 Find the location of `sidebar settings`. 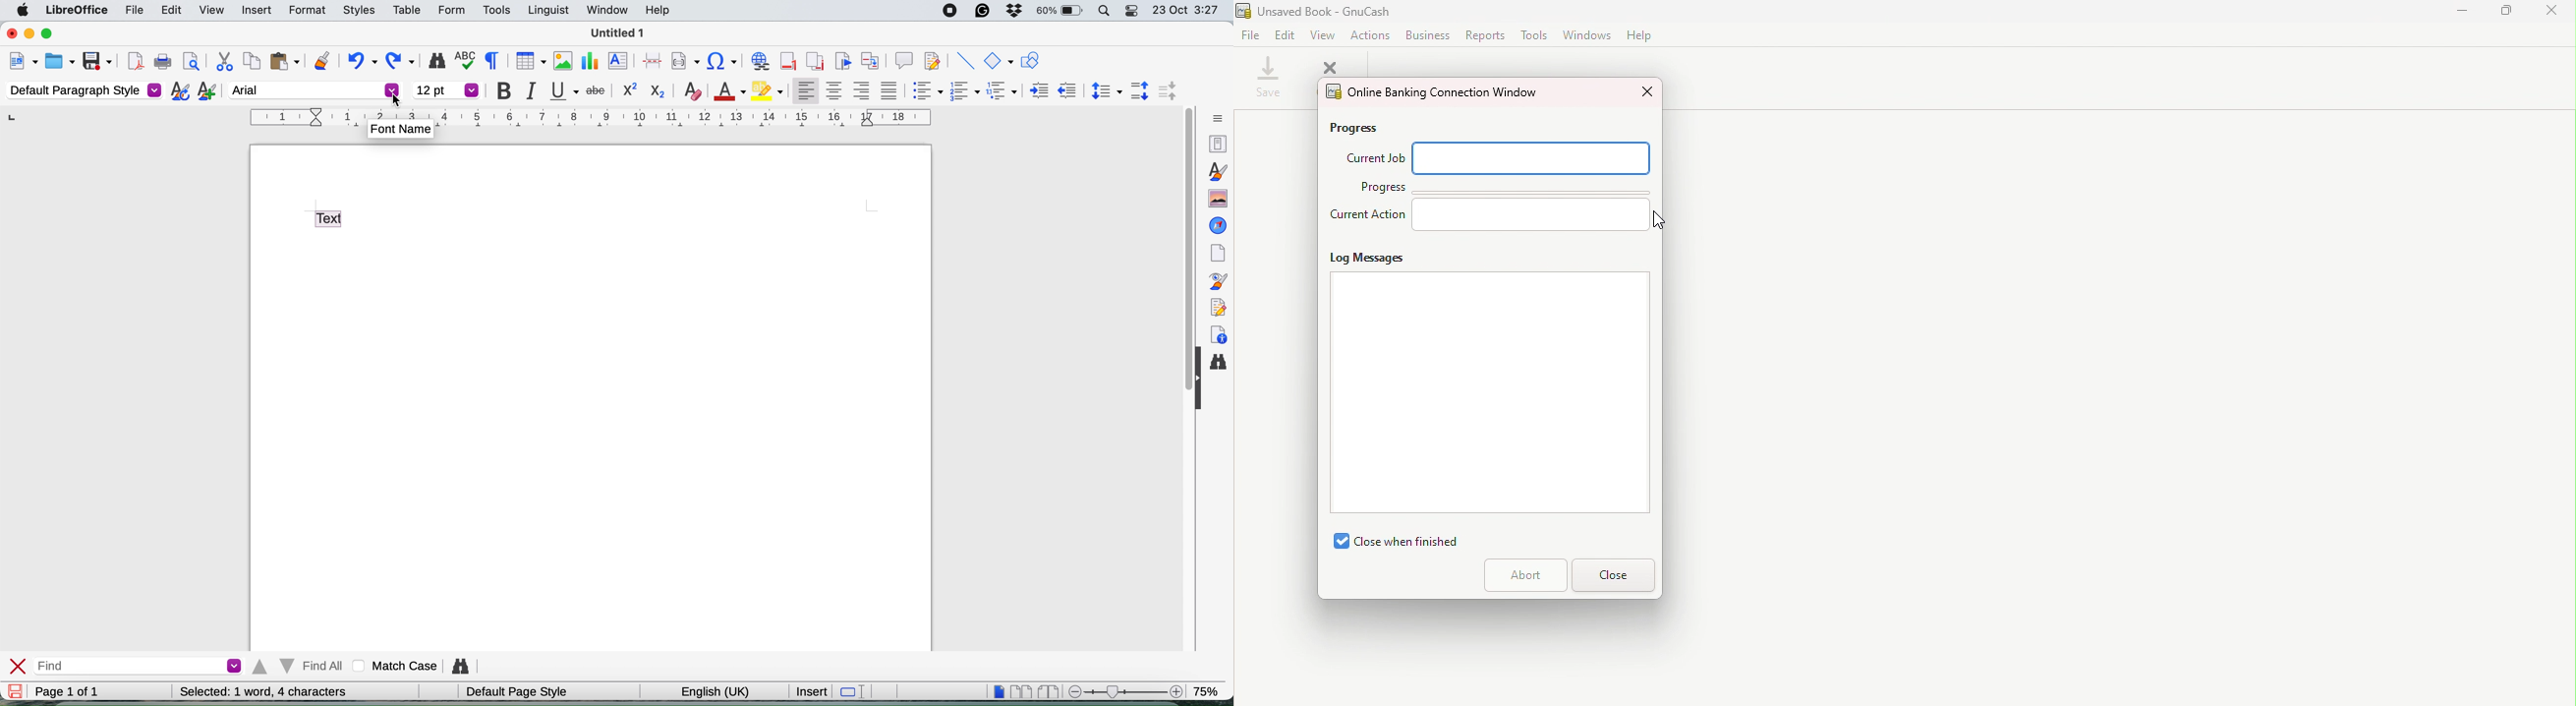

sidebar settings is located at coordinates (1215, 119).